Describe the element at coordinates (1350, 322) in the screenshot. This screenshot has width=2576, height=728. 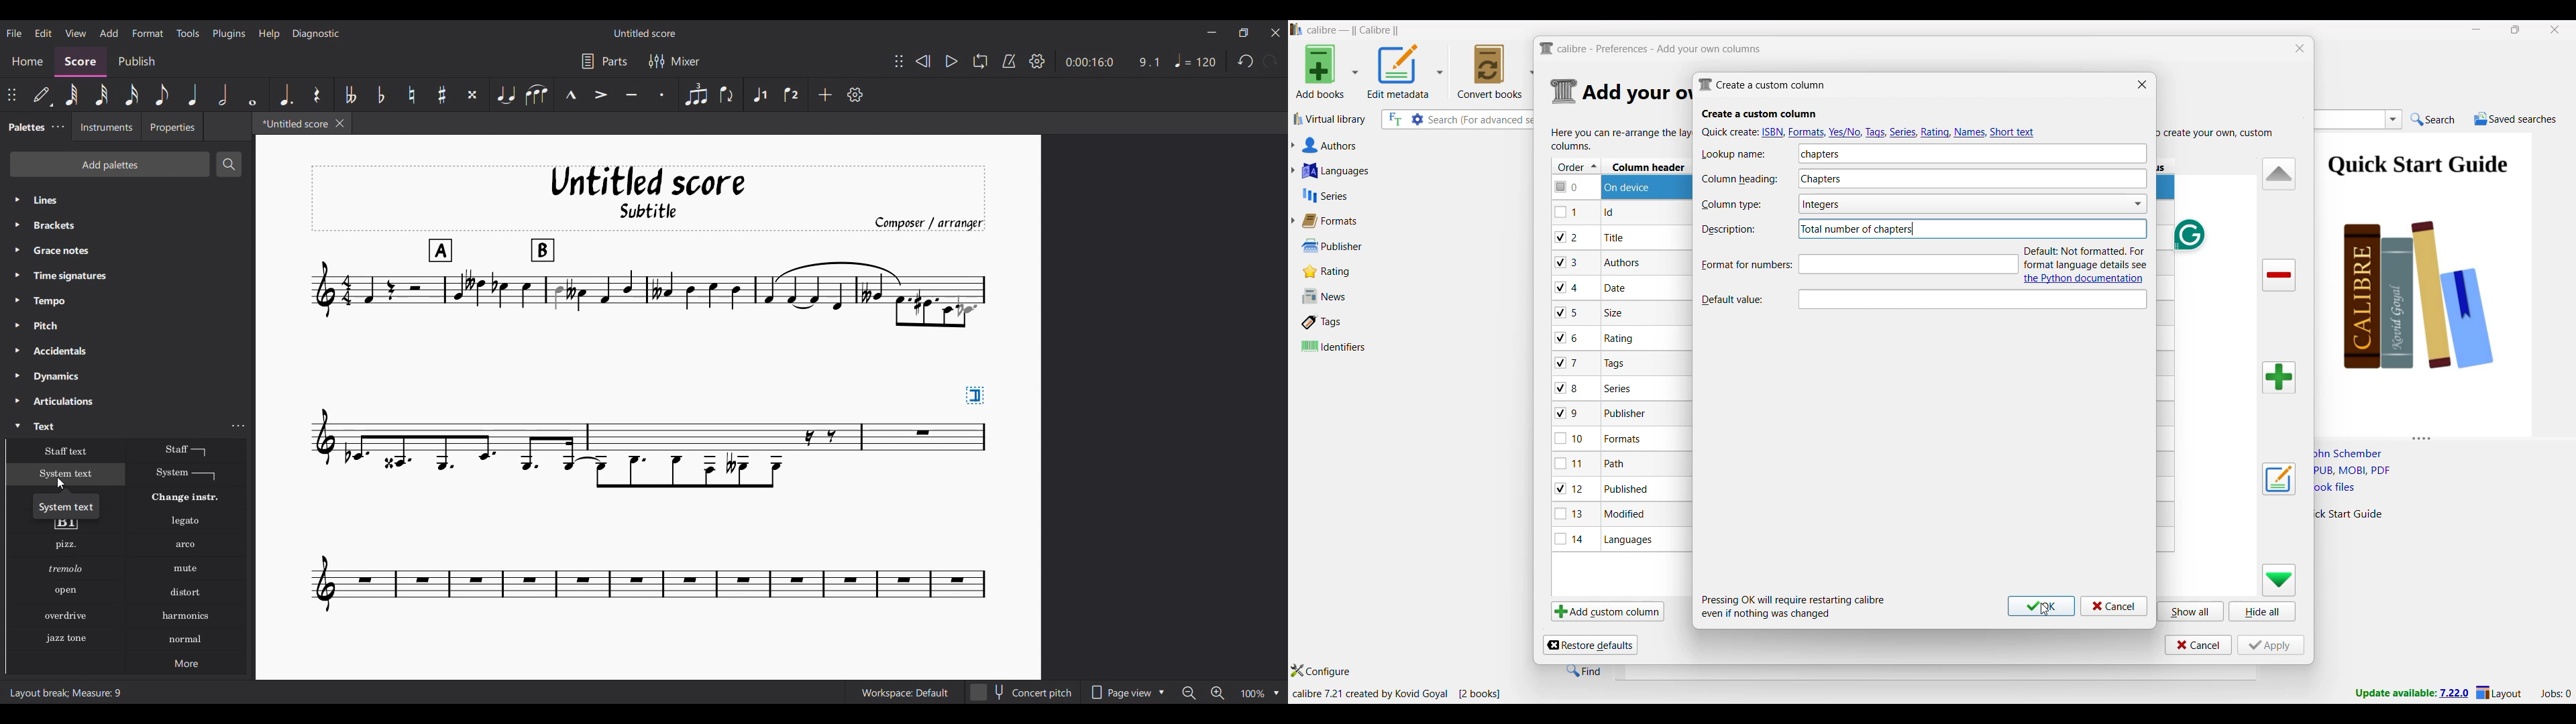
I see `Tags` at that location.